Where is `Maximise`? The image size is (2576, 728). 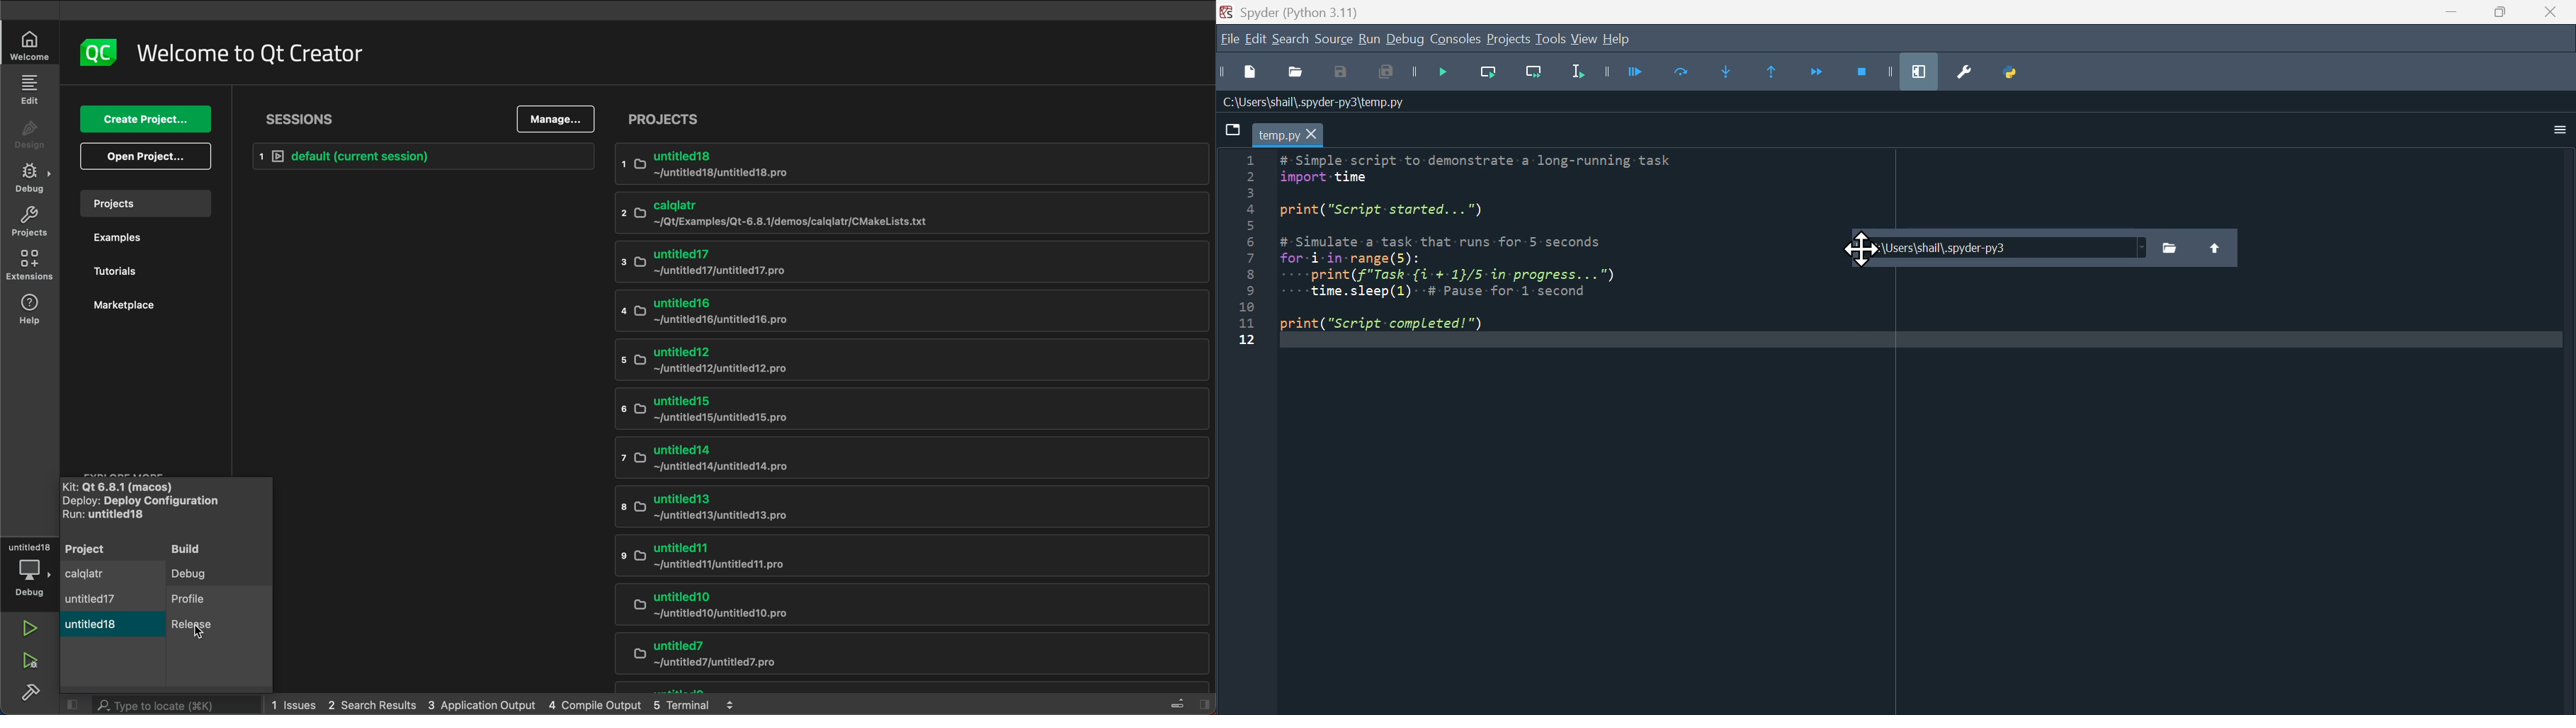 Maximise is located at coordinates (2502, 16).